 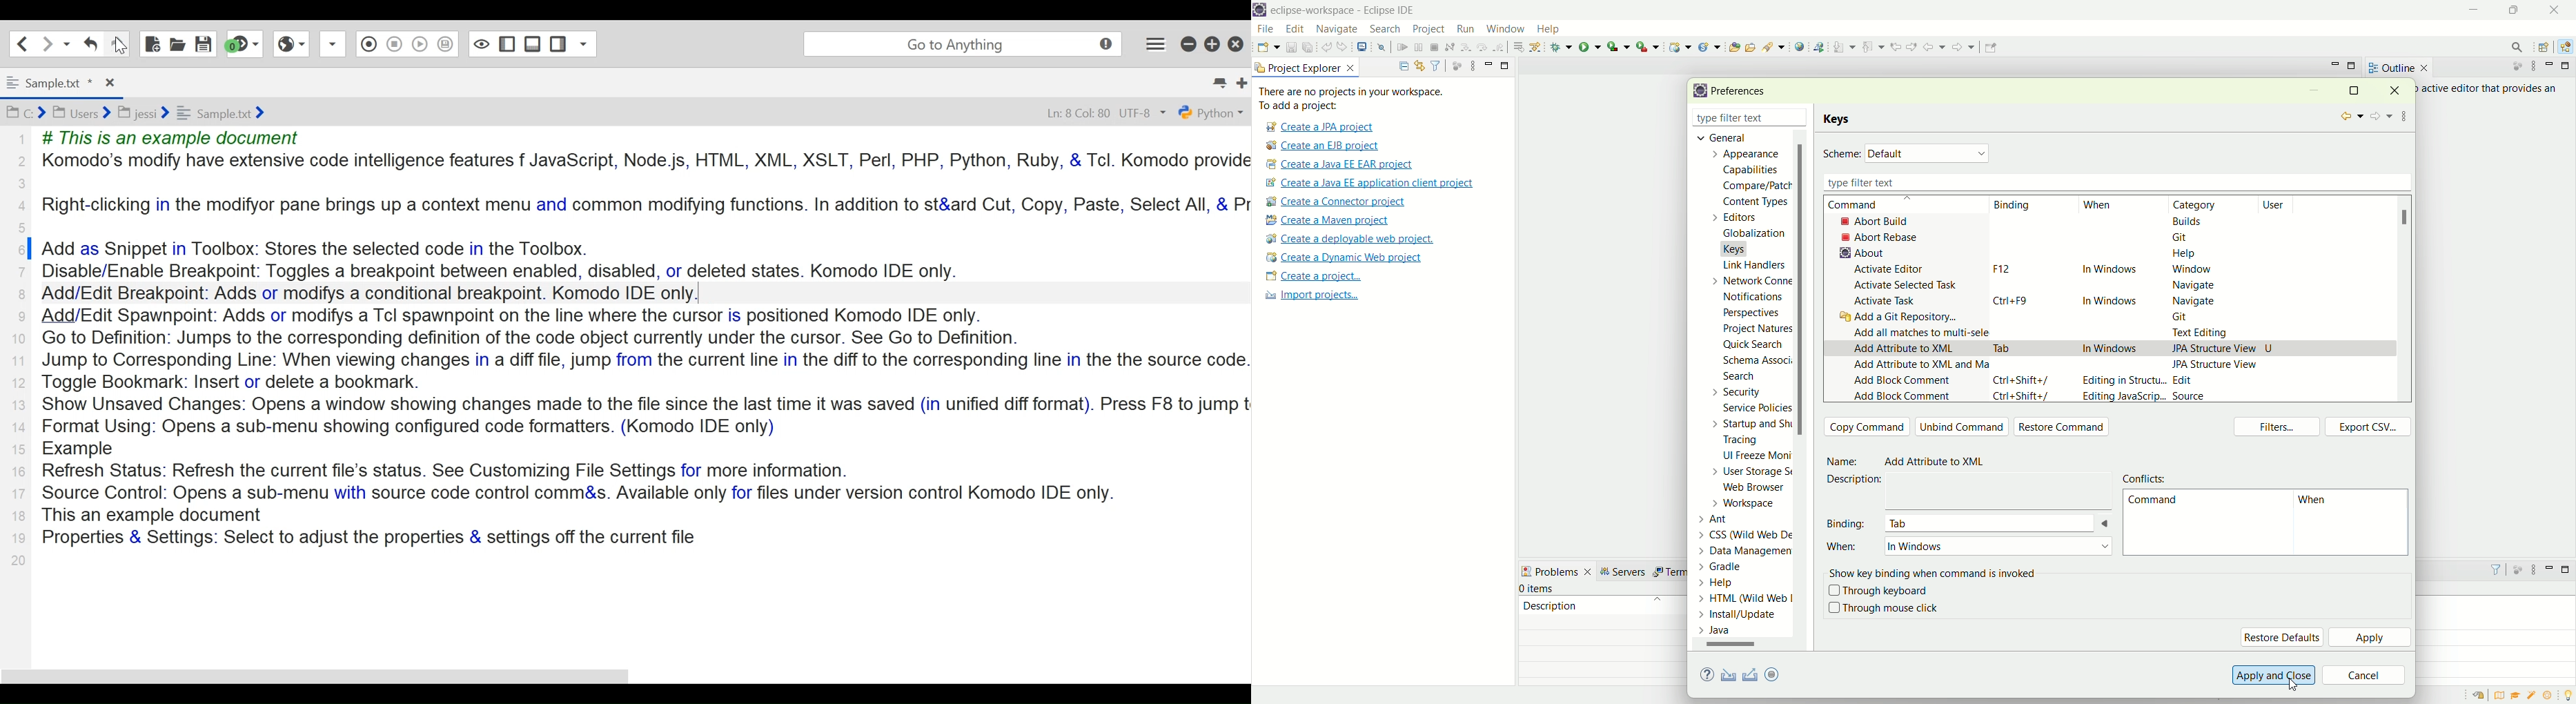 I want to click on type filter text, so click(x=2113, y=182).